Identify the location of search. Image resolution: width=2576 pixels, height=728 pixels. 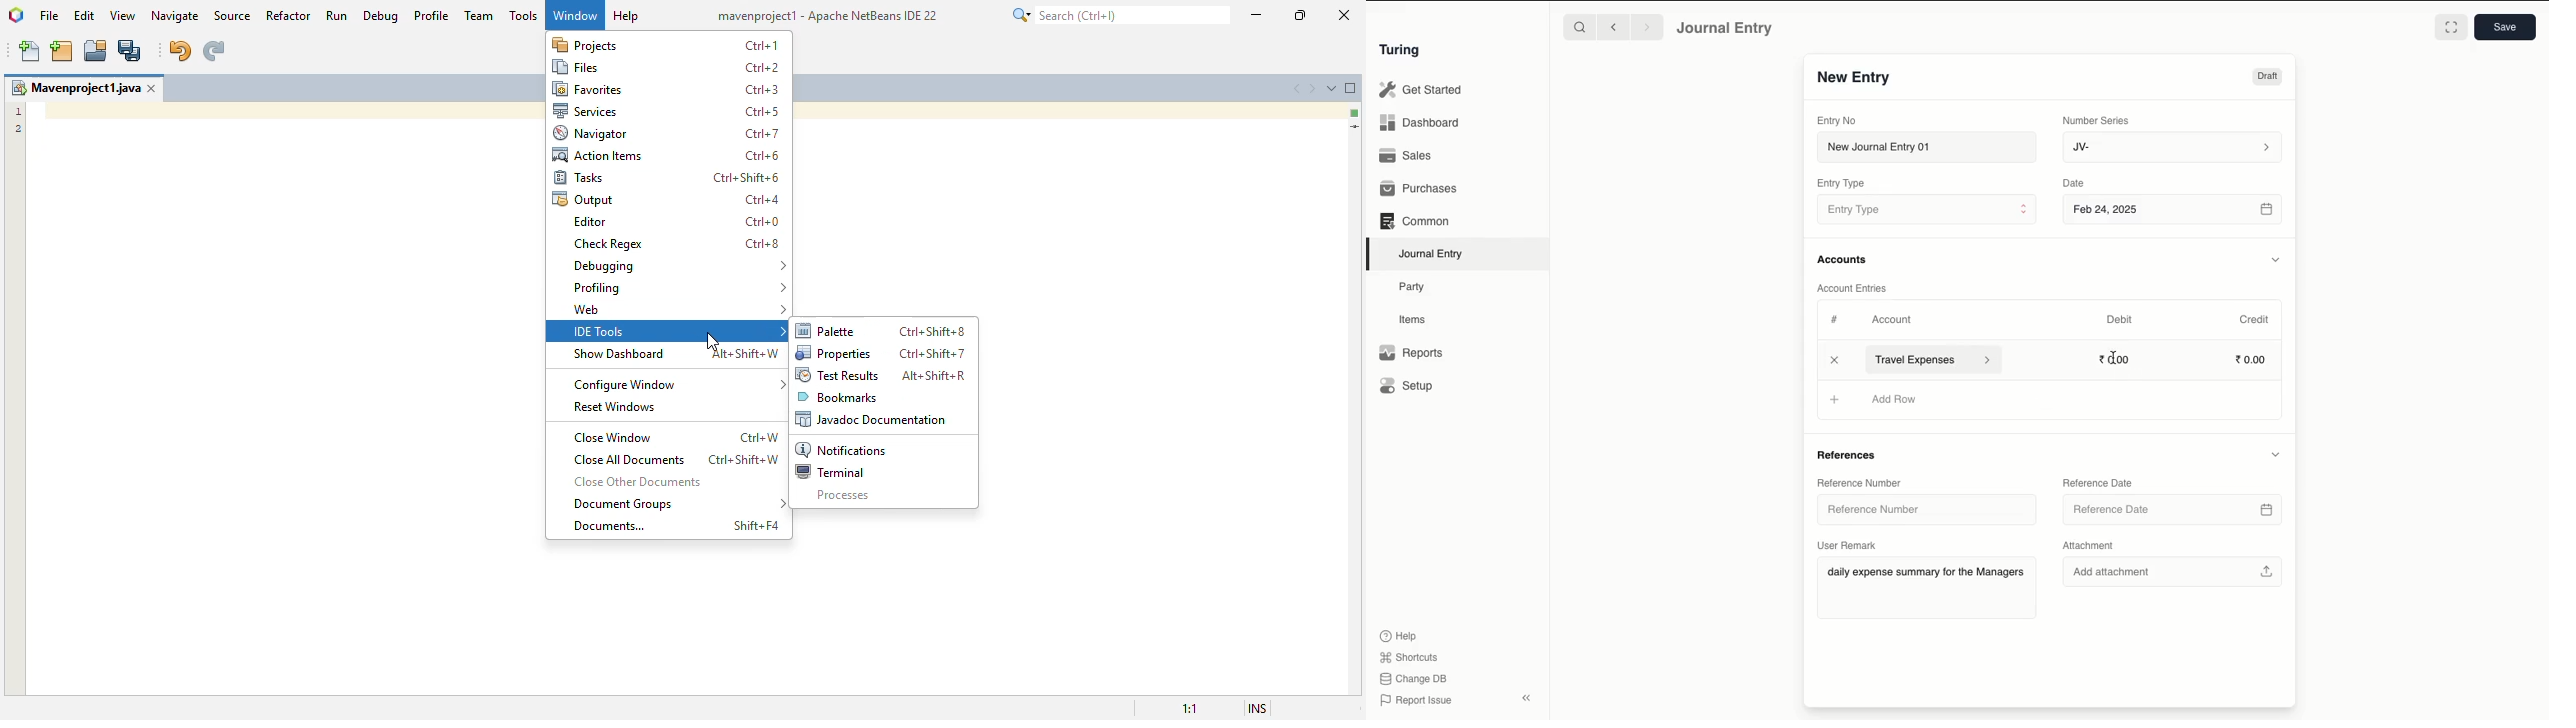
(1120, 14).